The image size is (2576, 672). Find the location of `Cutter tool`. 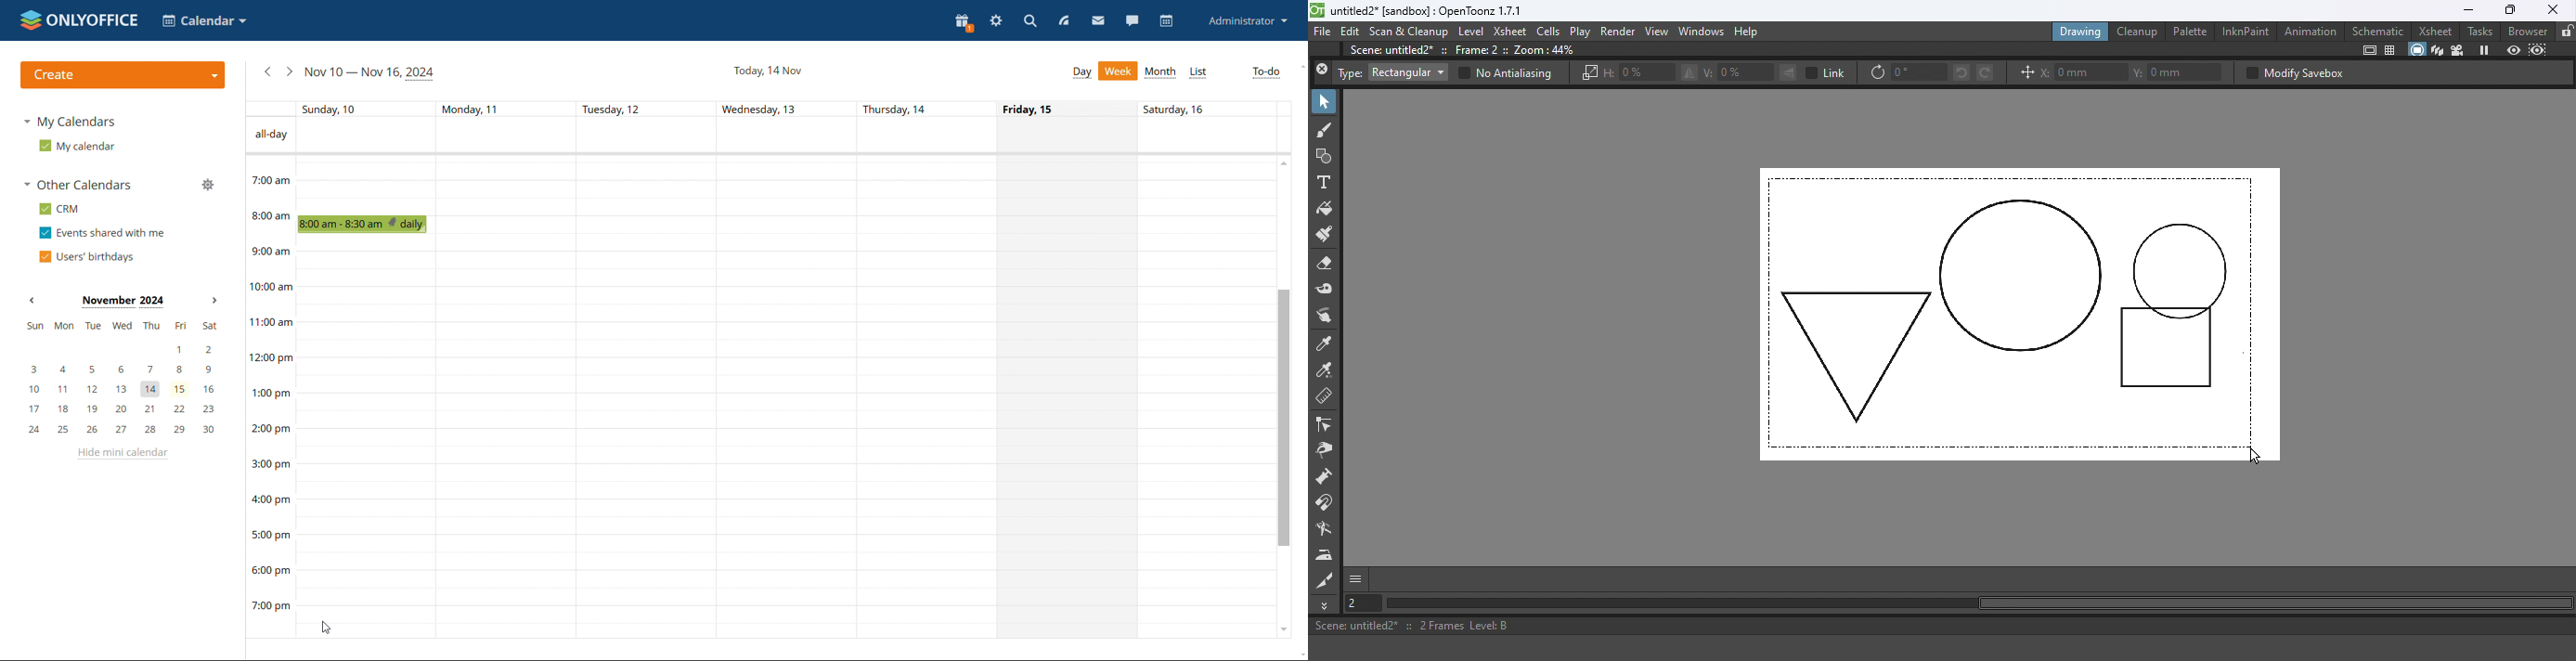

Cutter tool is located at coordinates (1325, 580).